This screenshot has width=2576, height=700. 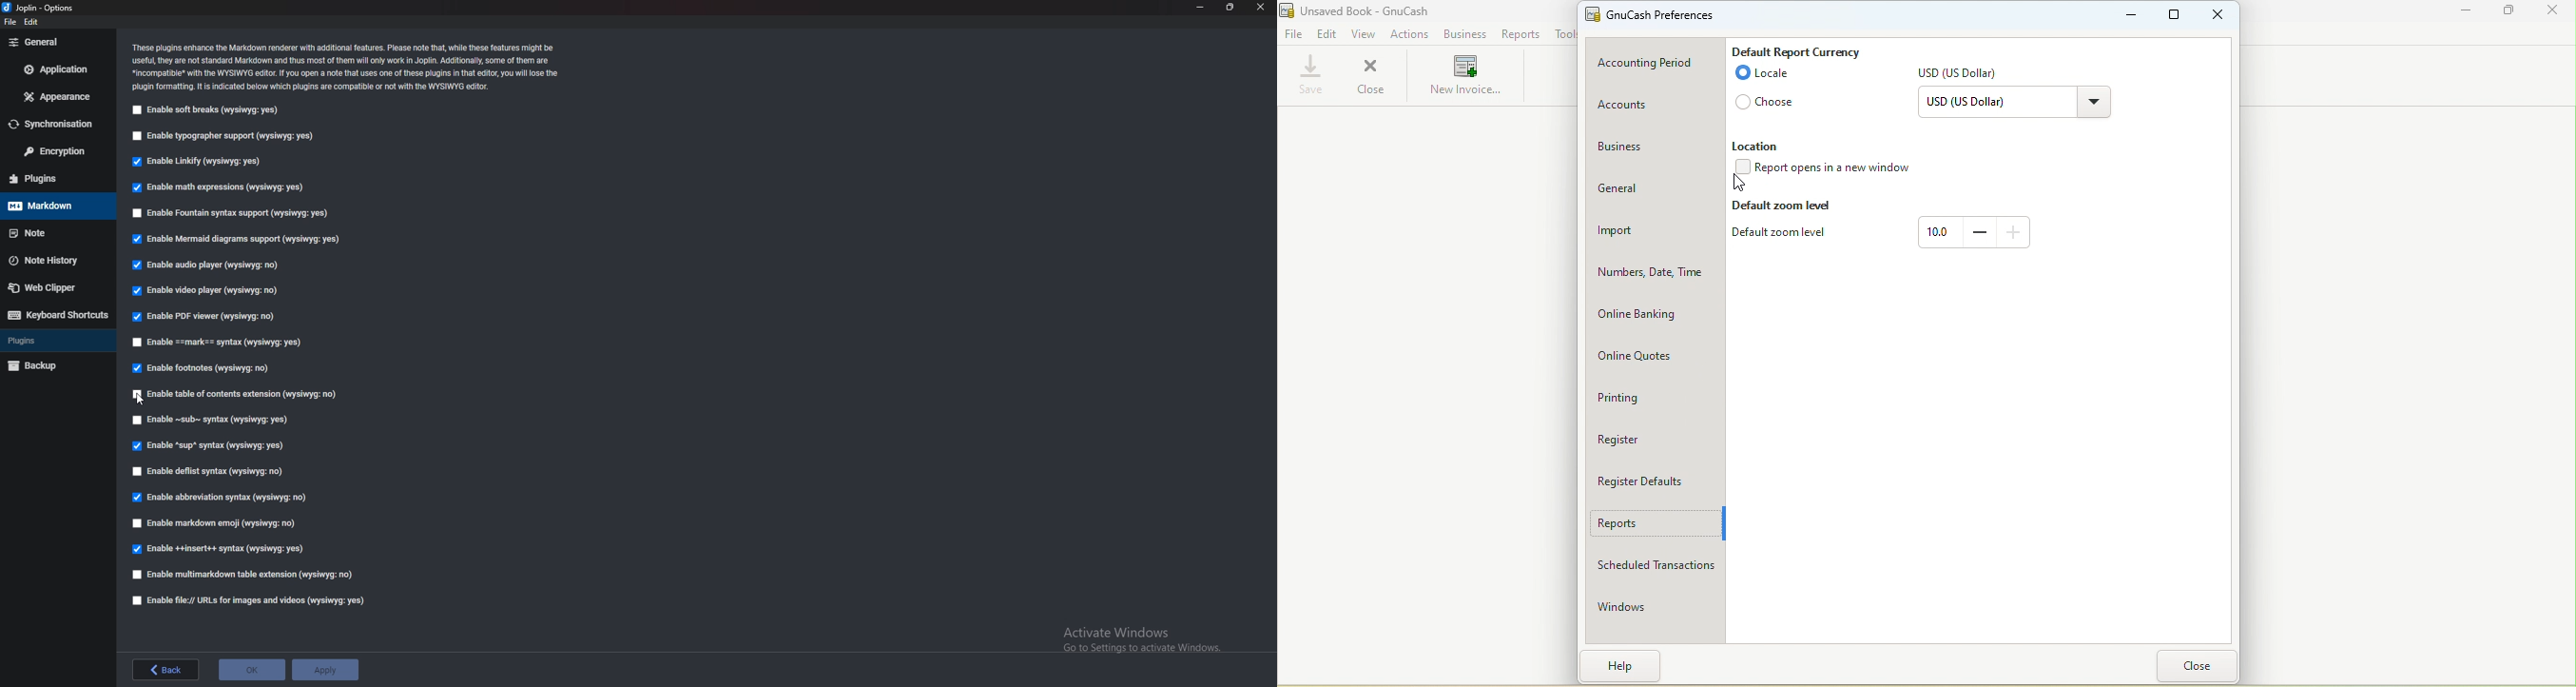 What do you see at coordinates (39, 8) in the screenshot?
I see `Joblin - options (logo and name)` at bounding box center [39, 8].